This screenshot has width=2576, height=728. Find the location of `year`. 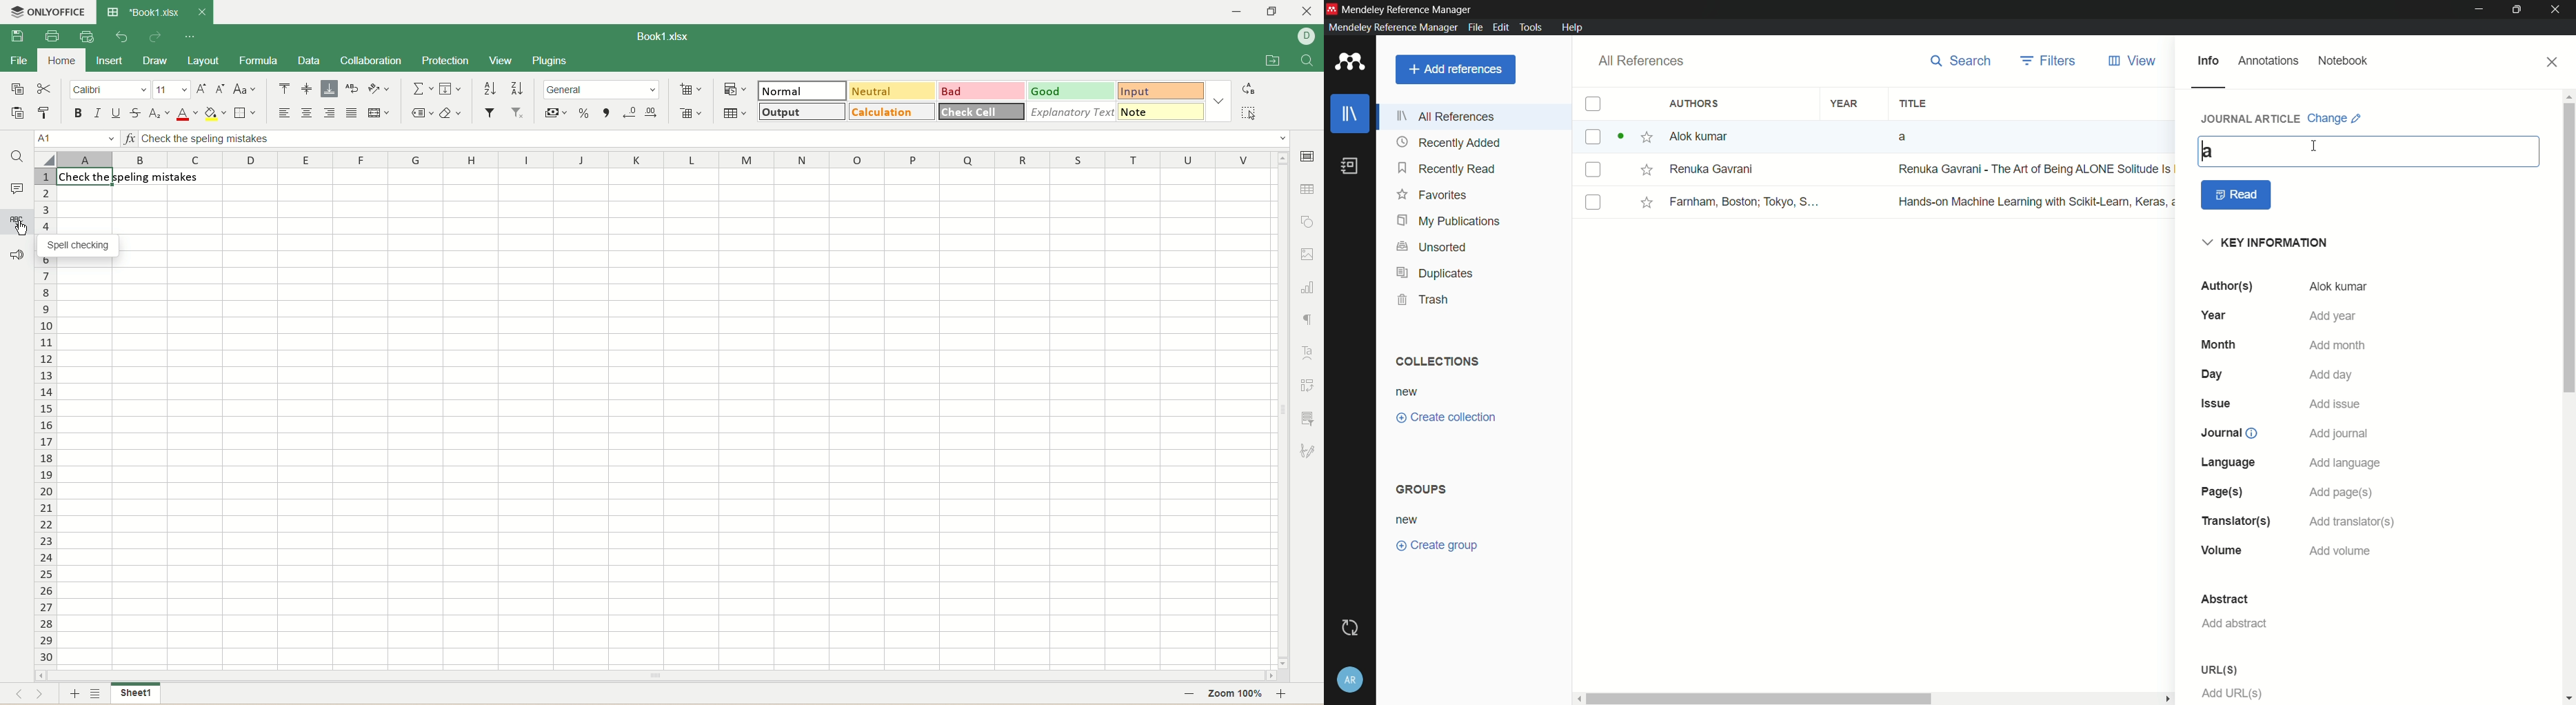

year is located at coordinates (2217, 315).